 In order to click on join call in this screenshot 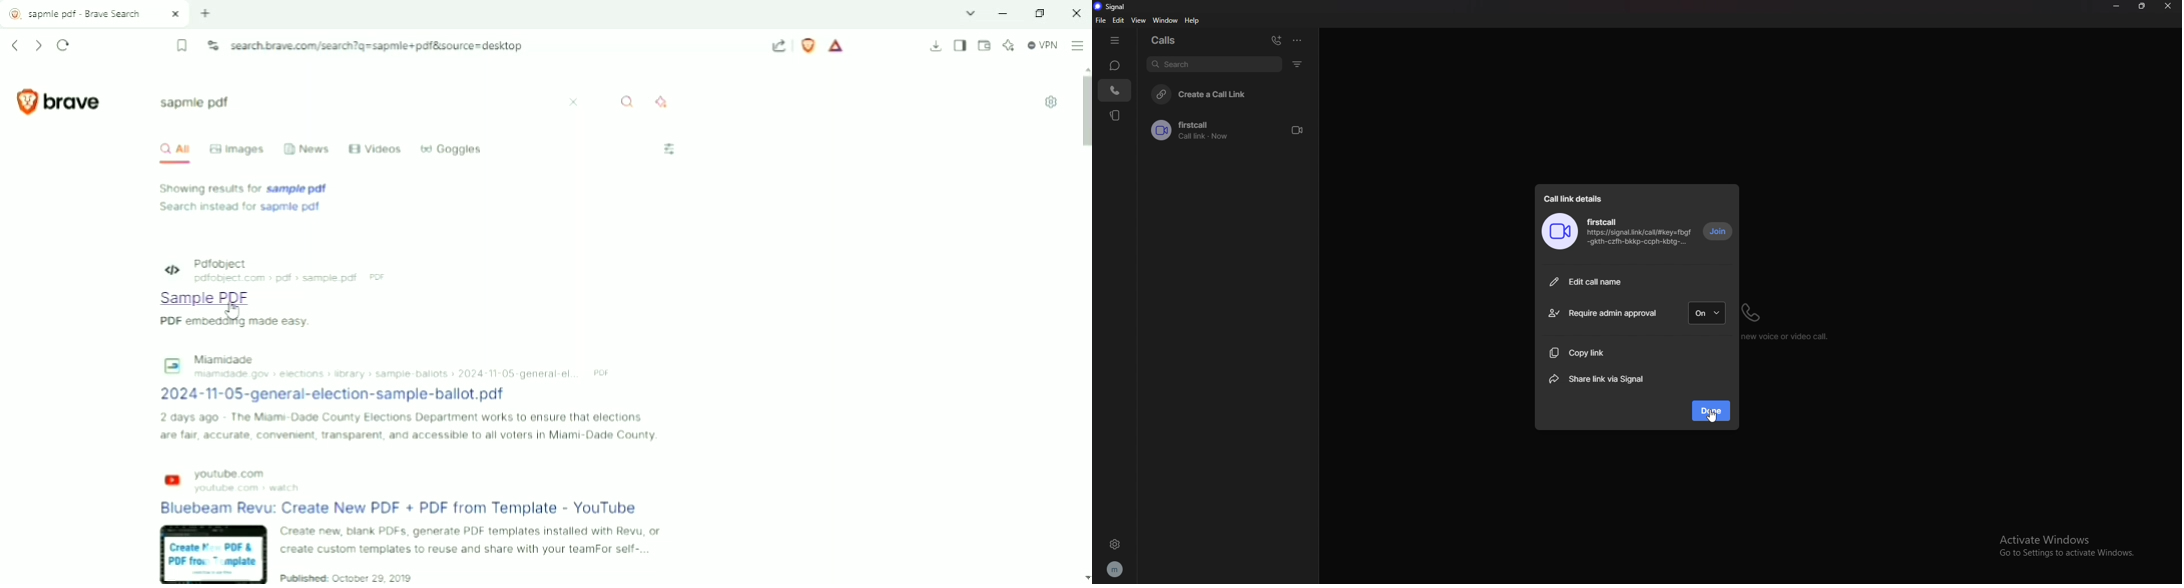, I will do `click(1719, 232)`.